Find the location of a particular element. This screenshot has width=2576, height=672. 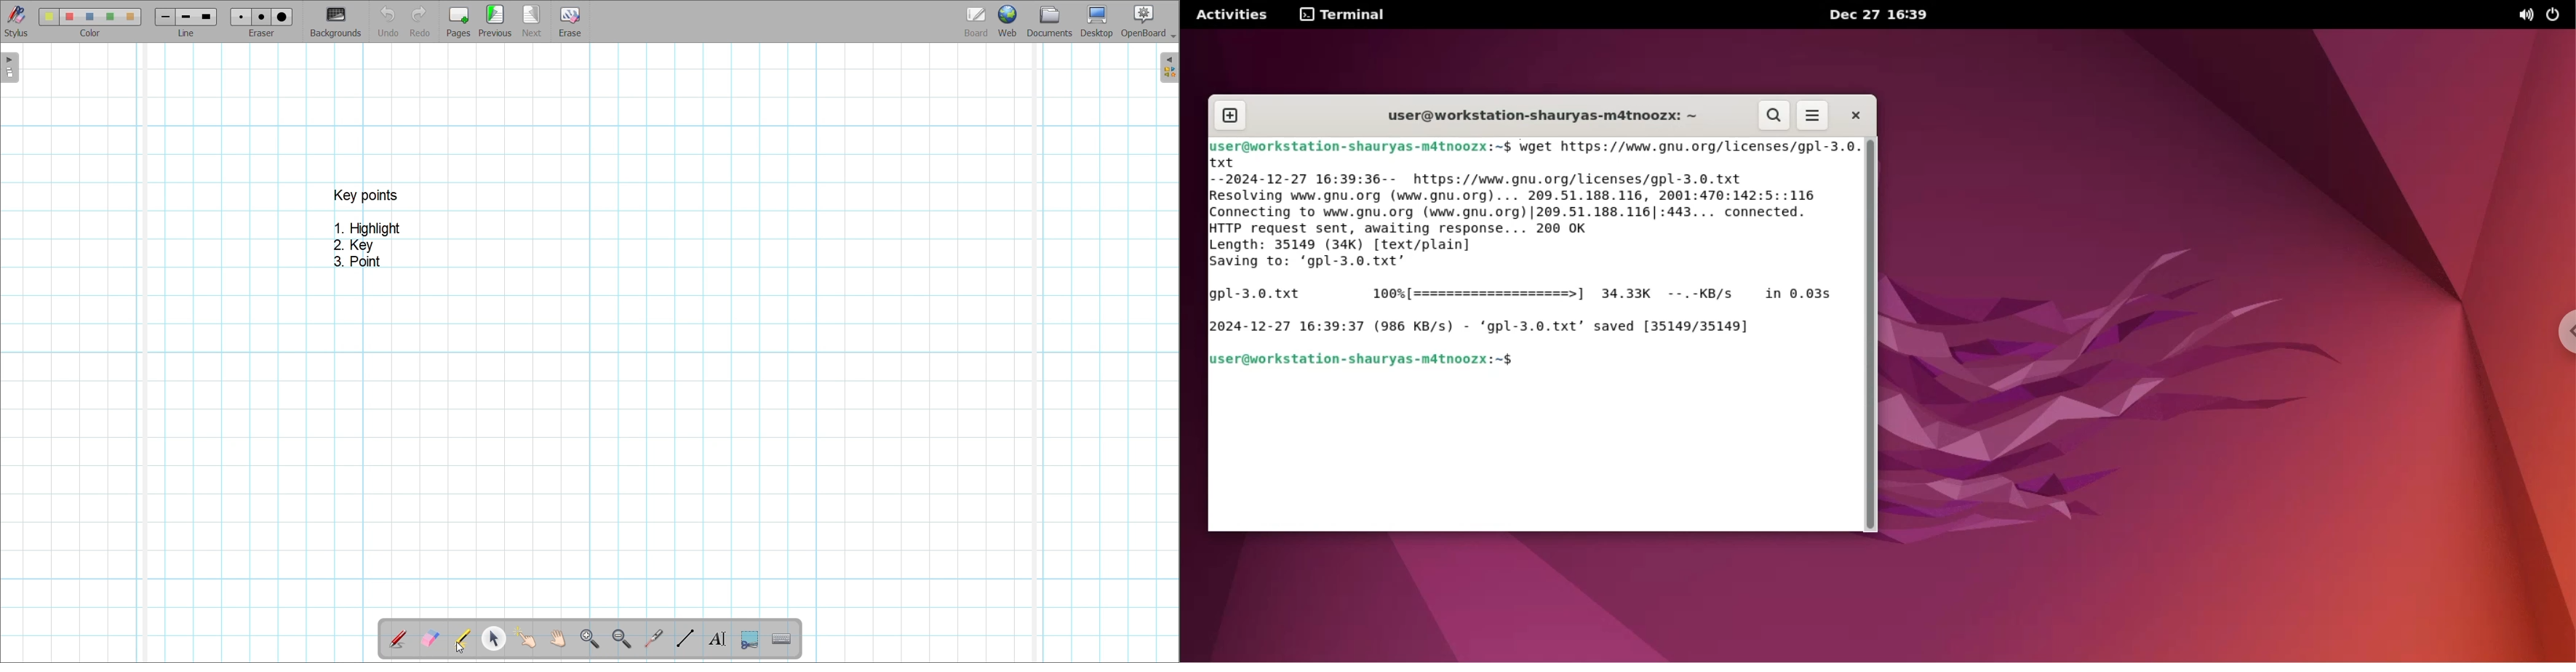

Volume is located at coordinates (2519, 15).